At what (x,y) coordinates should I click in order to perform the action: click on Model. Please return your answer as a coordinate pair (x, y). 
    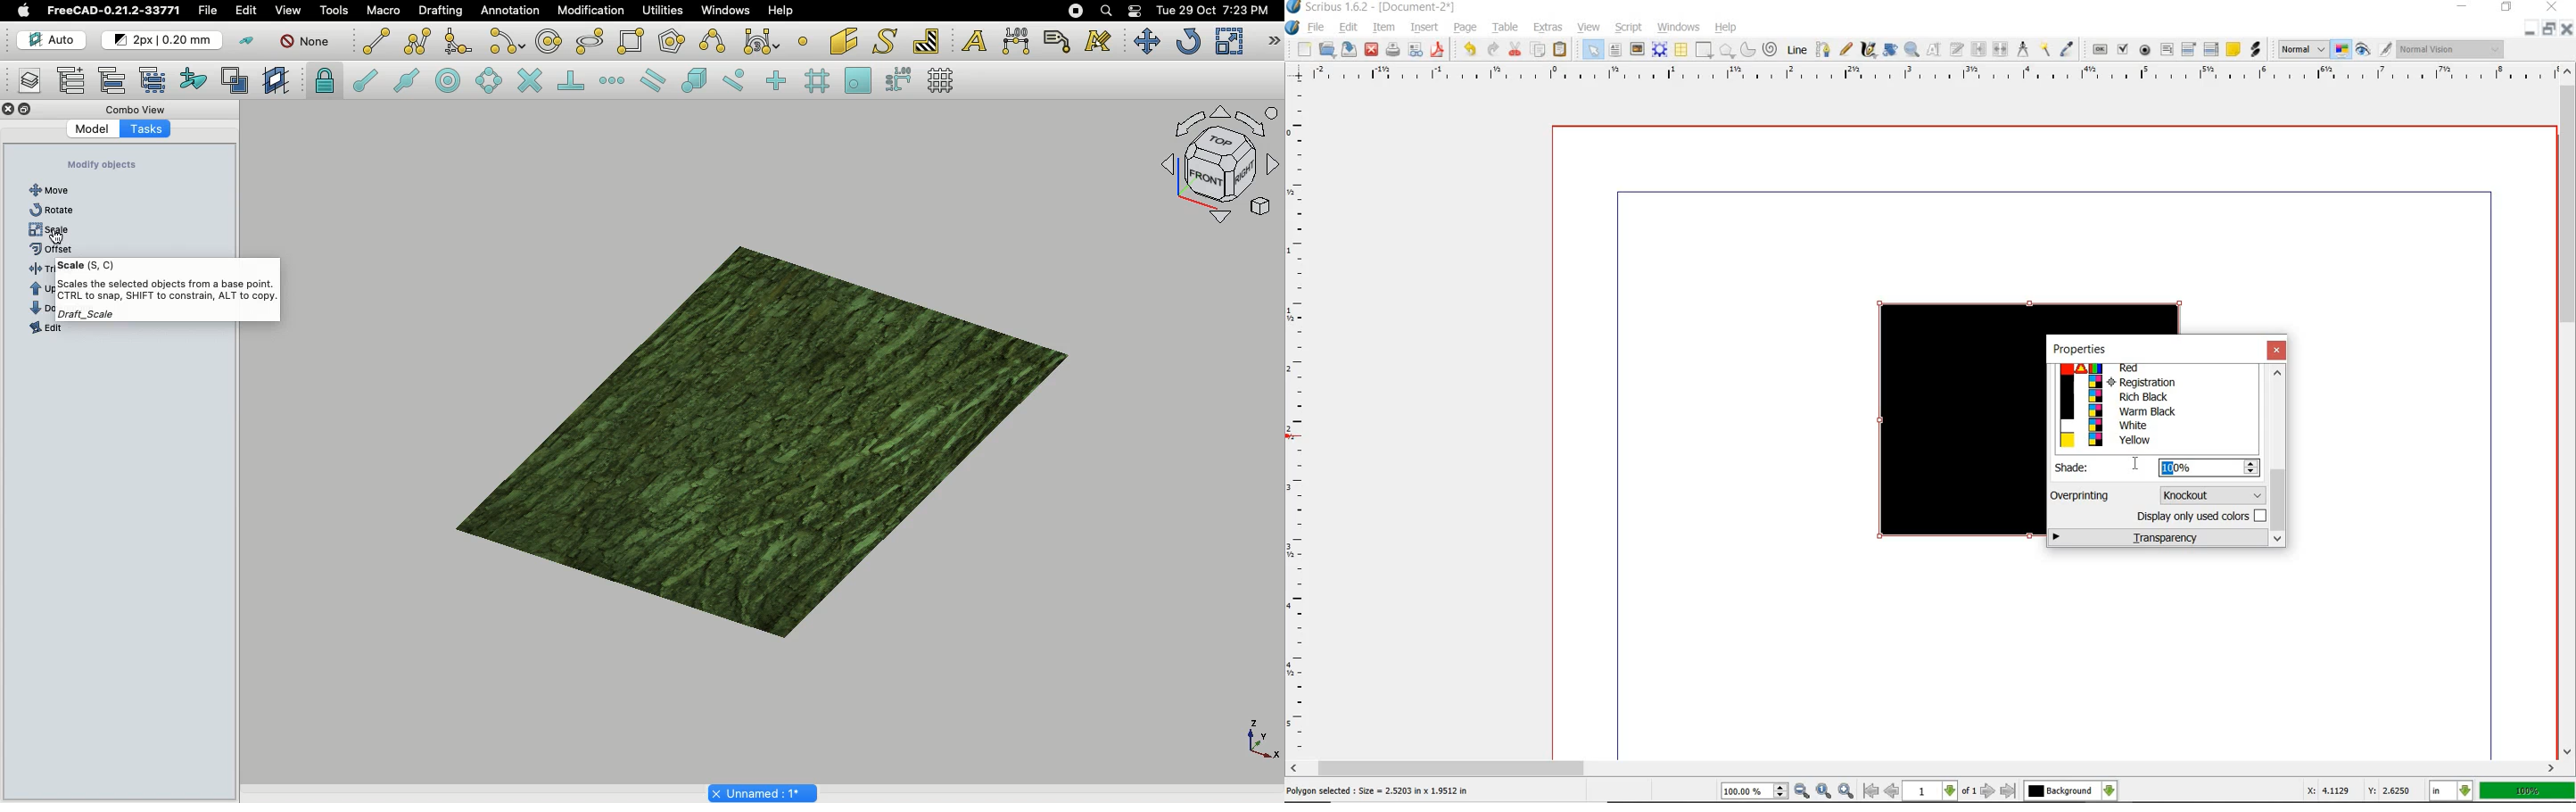
    Looking at the image, I should click on (94, 129).